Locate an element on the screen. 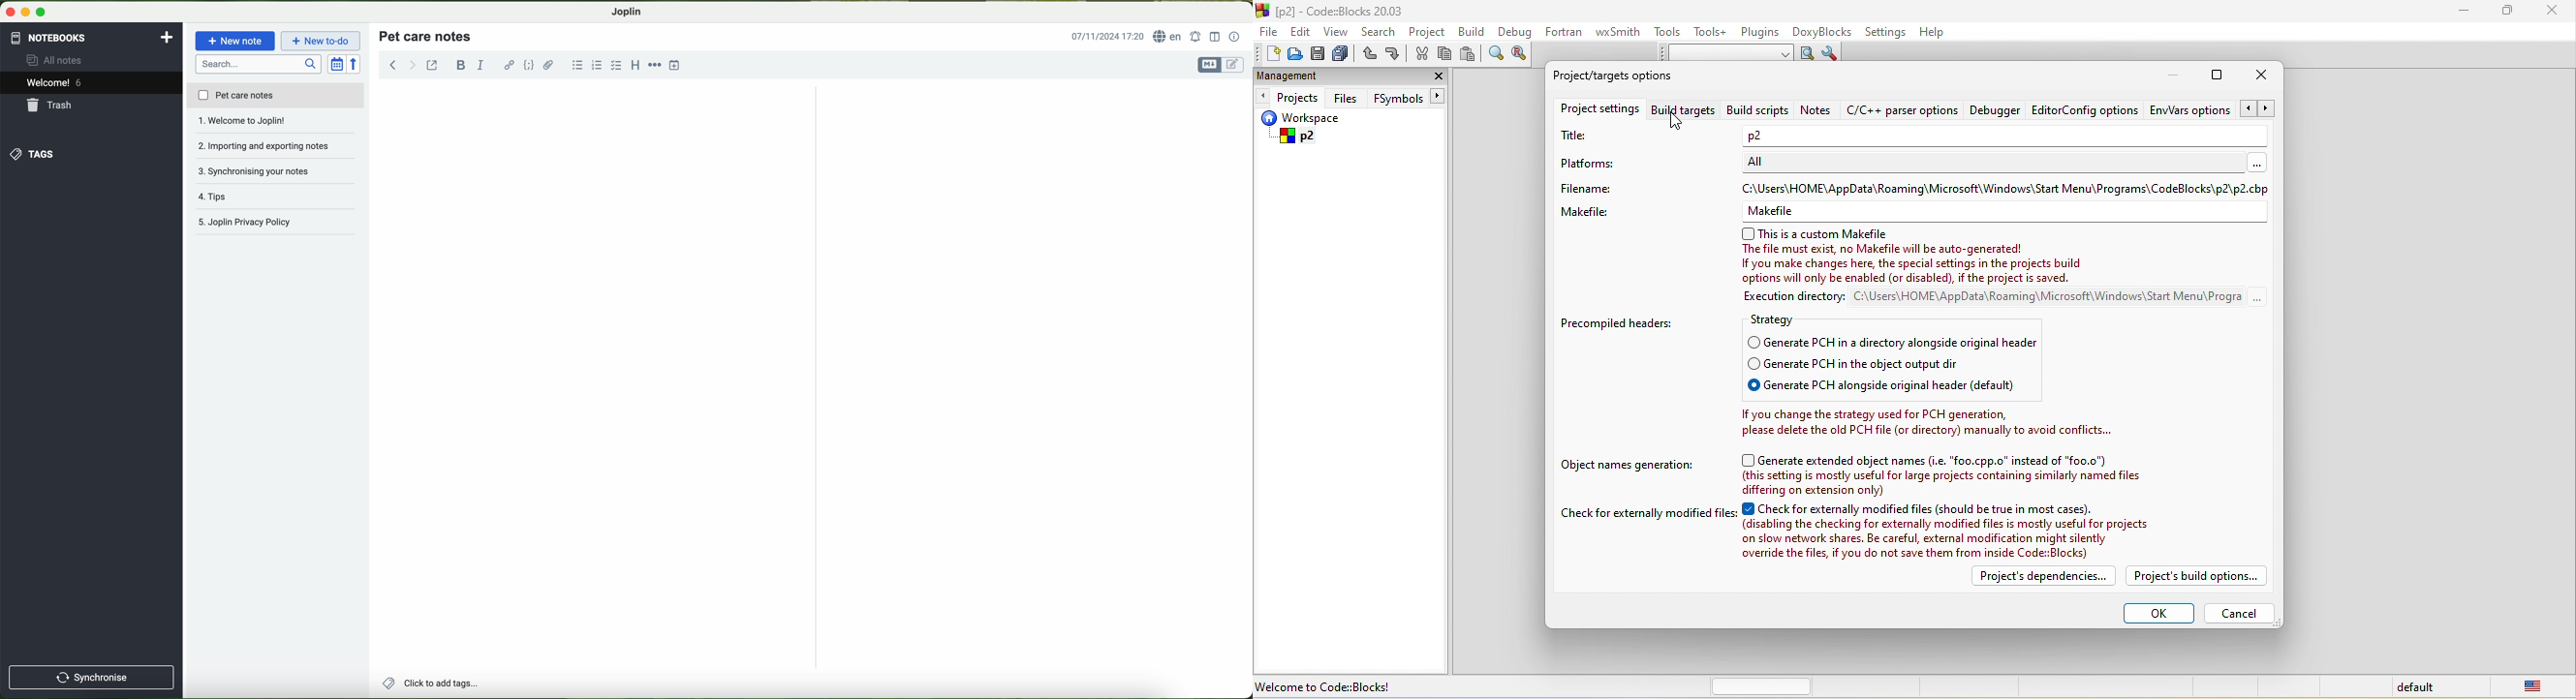 This screenshot has width=2576, height=700. title pet care notes is located at coordinates (427, 35).